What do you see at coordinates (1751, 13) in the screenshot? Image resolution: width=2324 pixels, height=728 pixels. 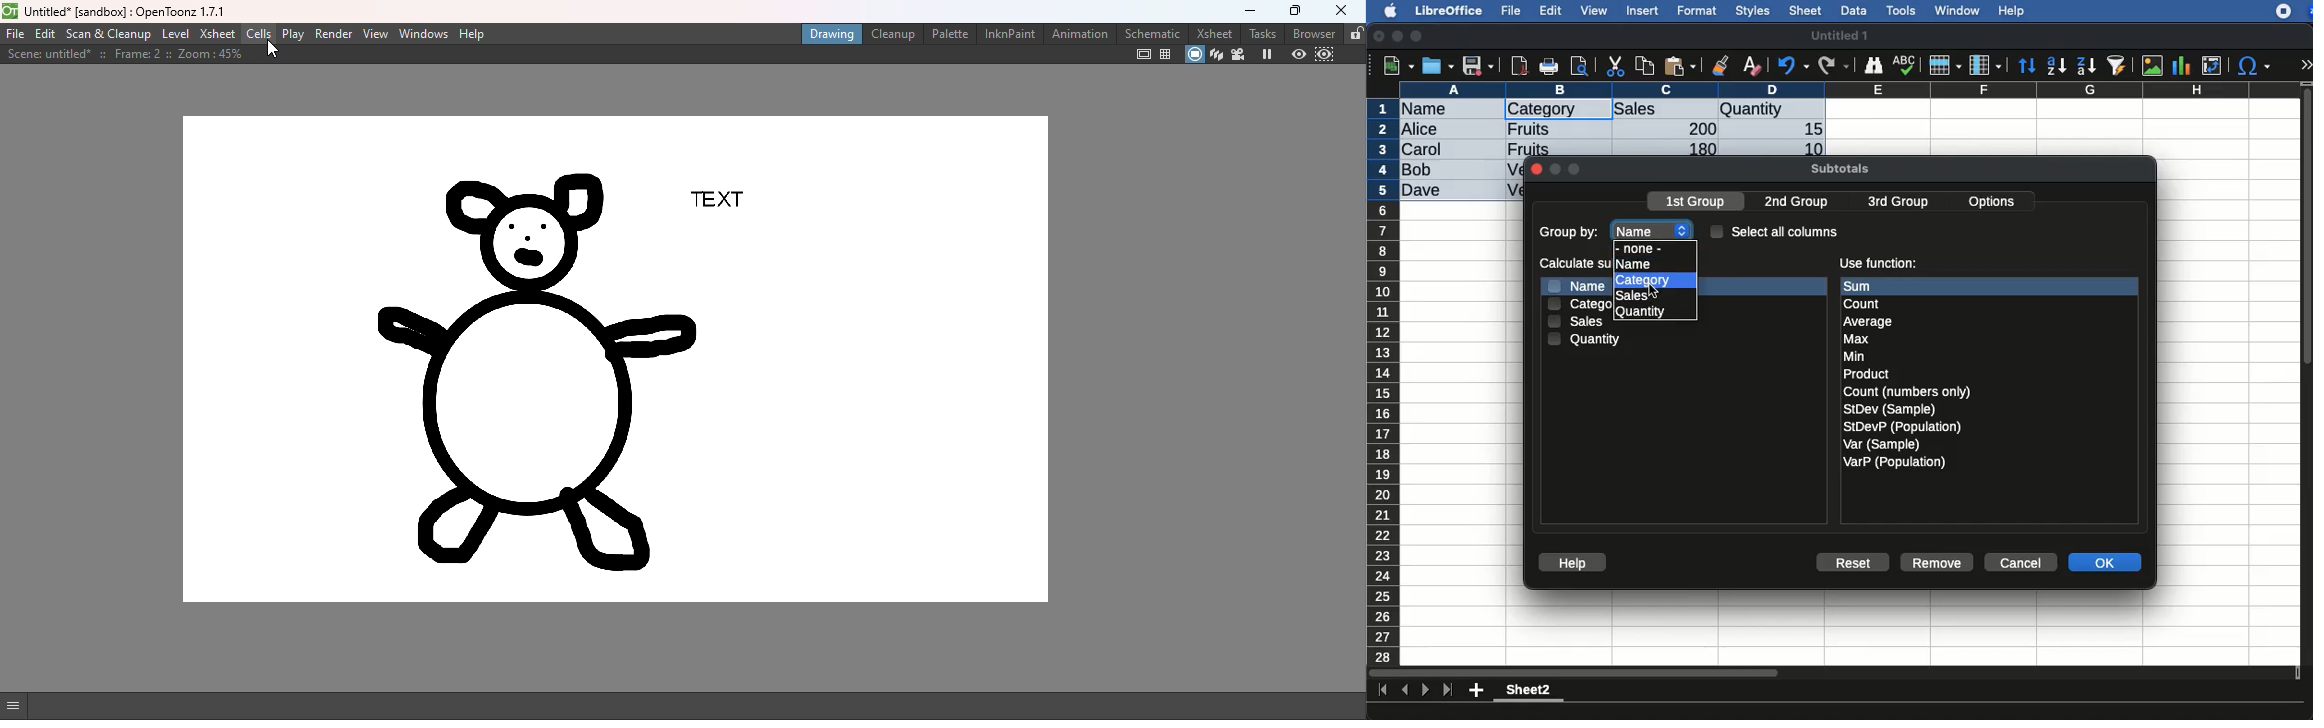 I see `styles` at bounding box center [1751, 13].